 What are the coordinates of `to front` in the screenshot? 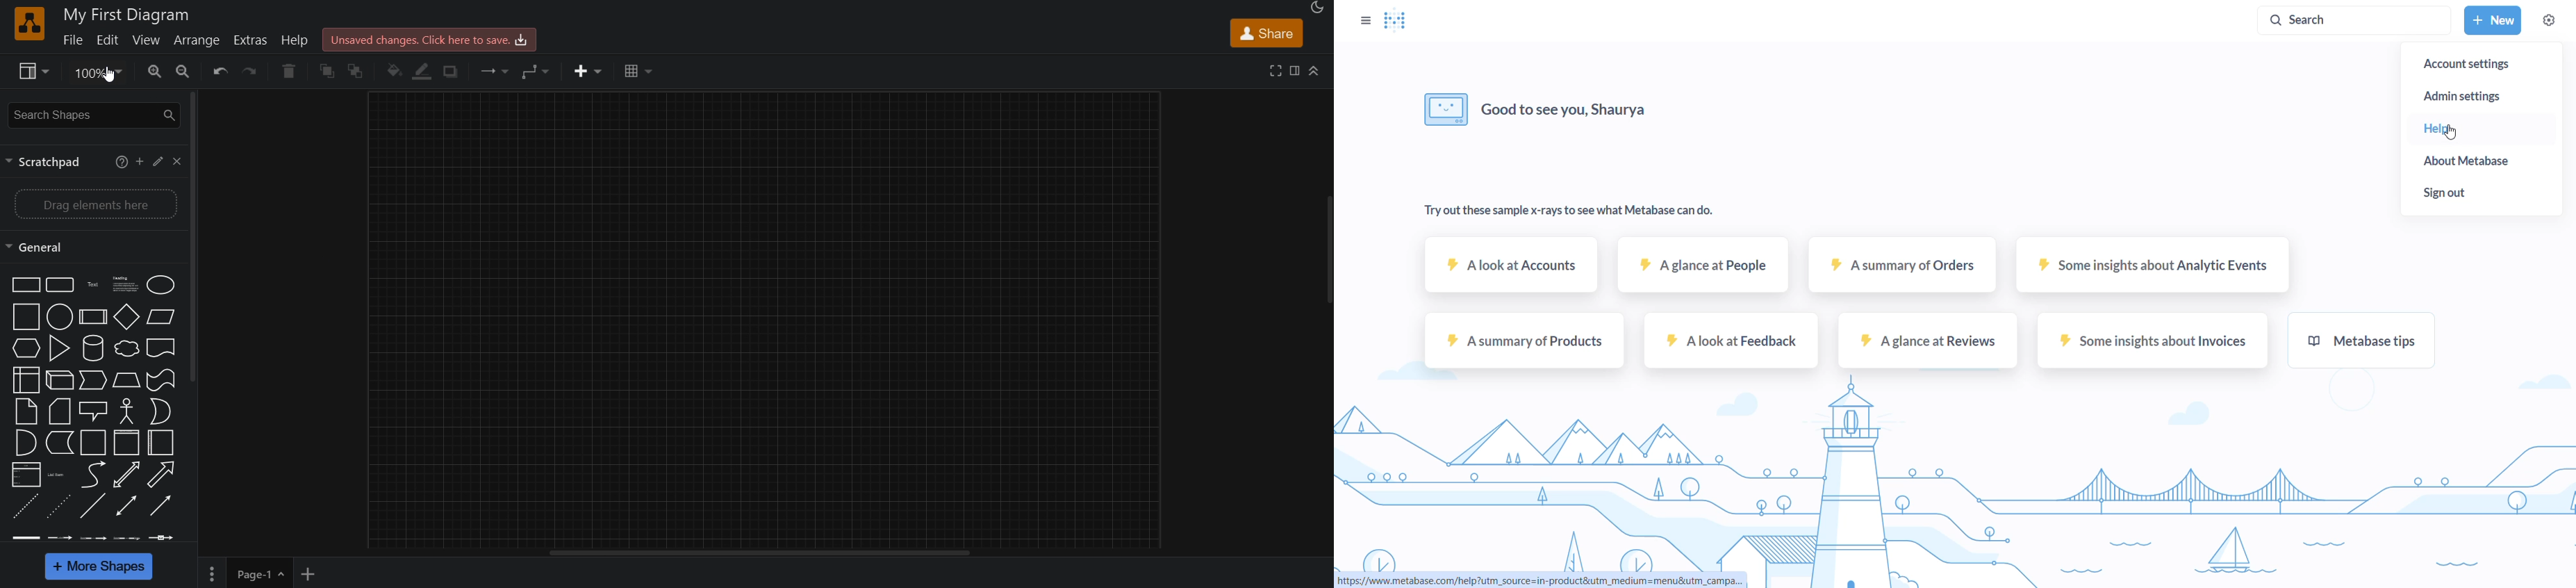 It's located at (328, 72).